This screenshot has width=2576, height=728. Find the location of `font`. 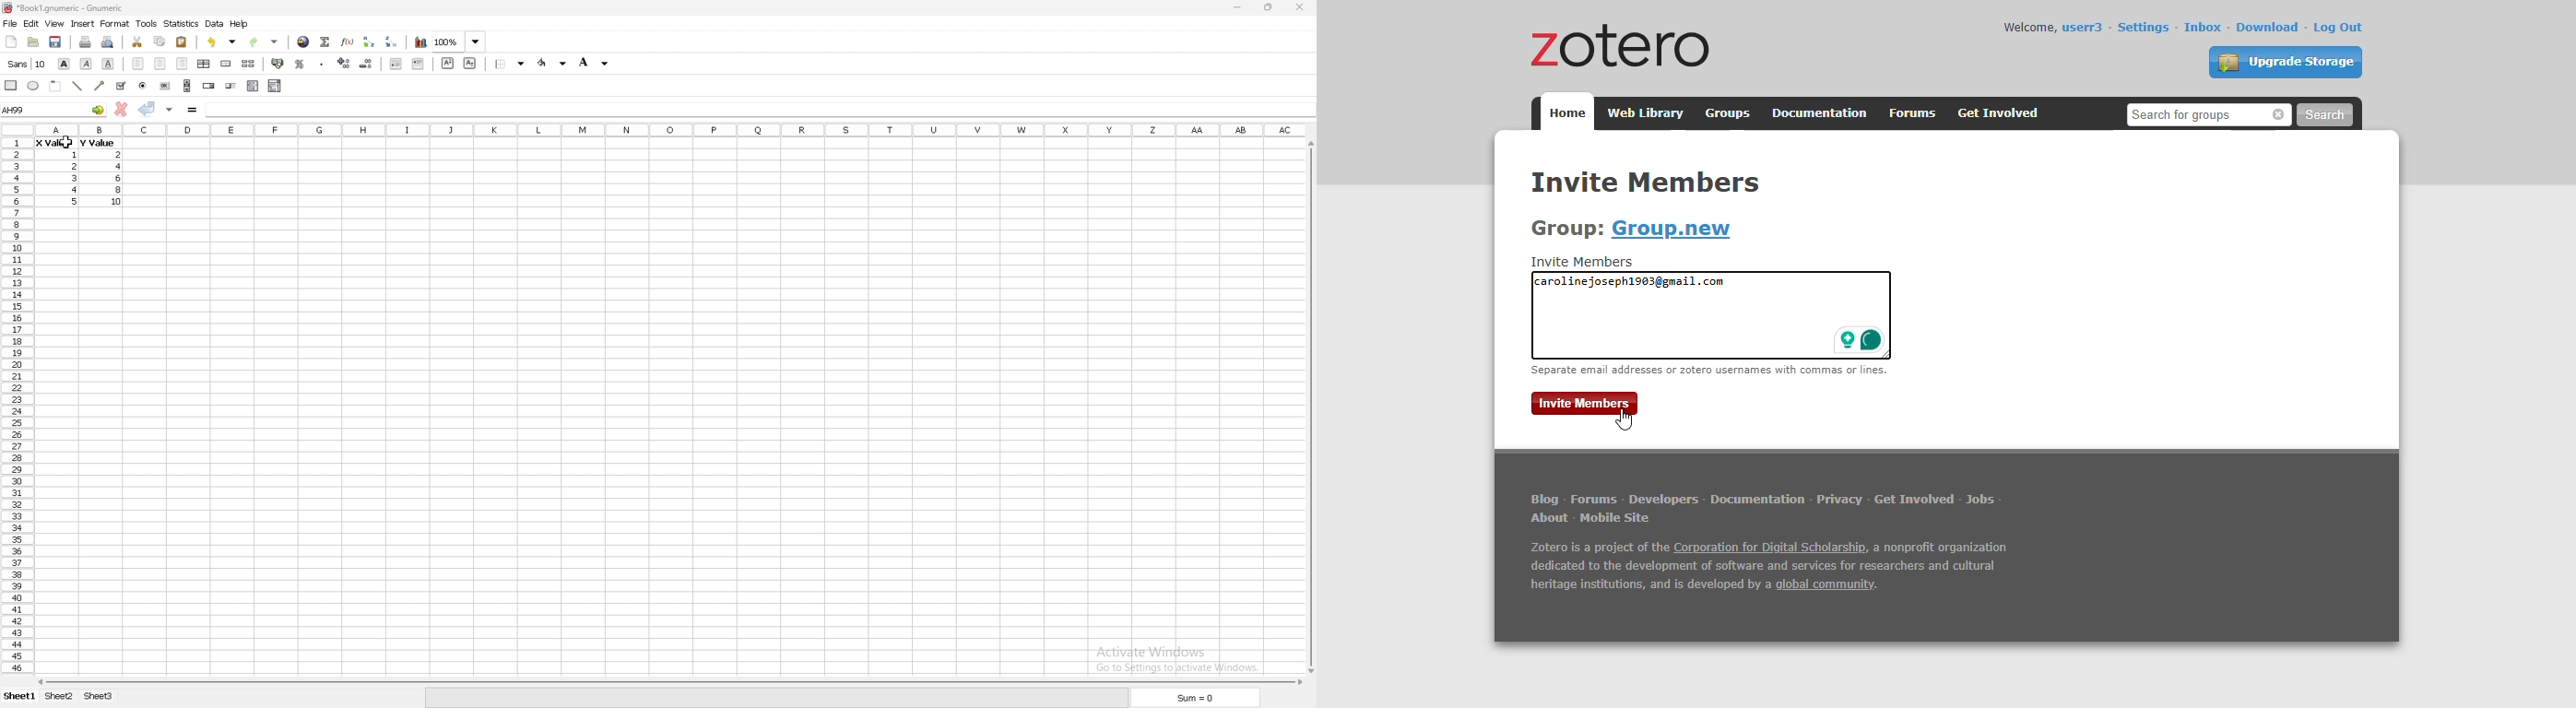

font is located at coordinates (27, 64).